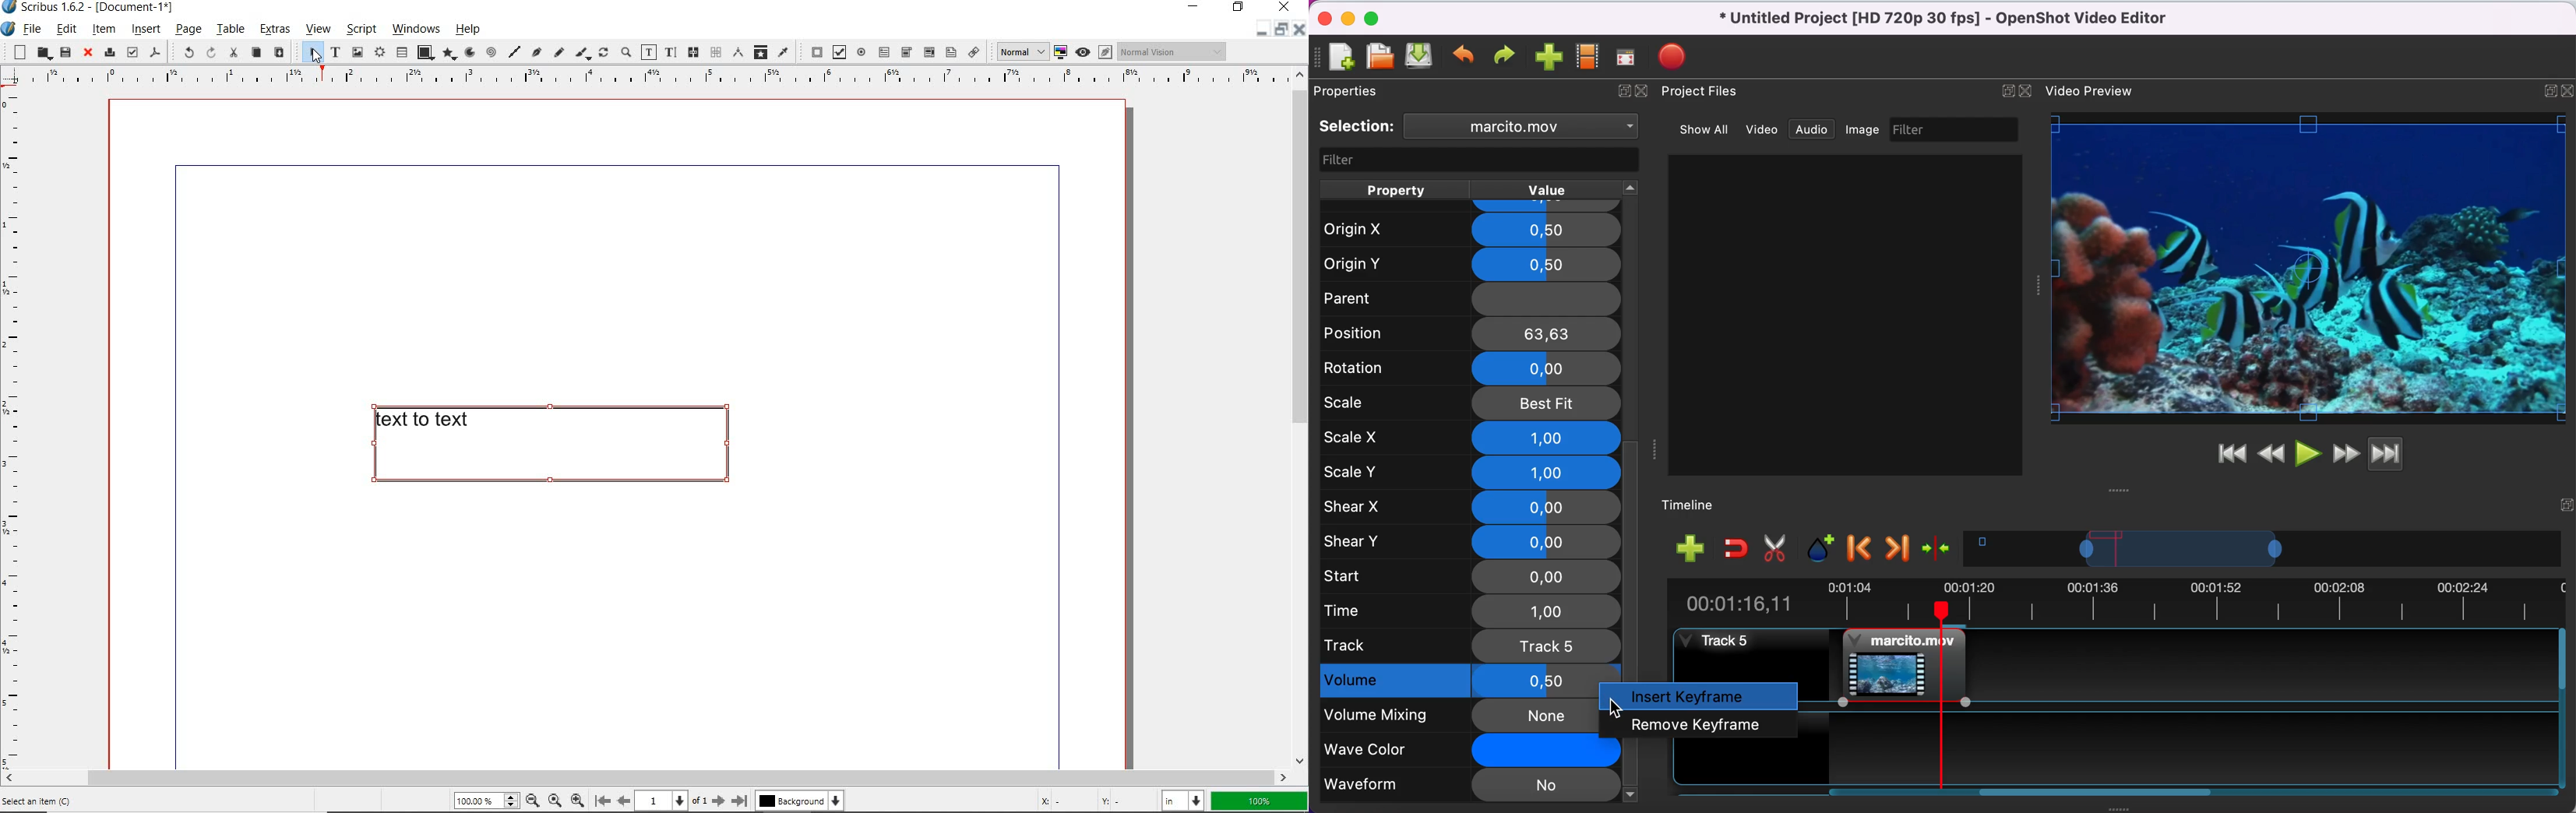  What do you see at coordinates (65, 52) in the screenshot?
I see `save` at bounding box center [65, 52].